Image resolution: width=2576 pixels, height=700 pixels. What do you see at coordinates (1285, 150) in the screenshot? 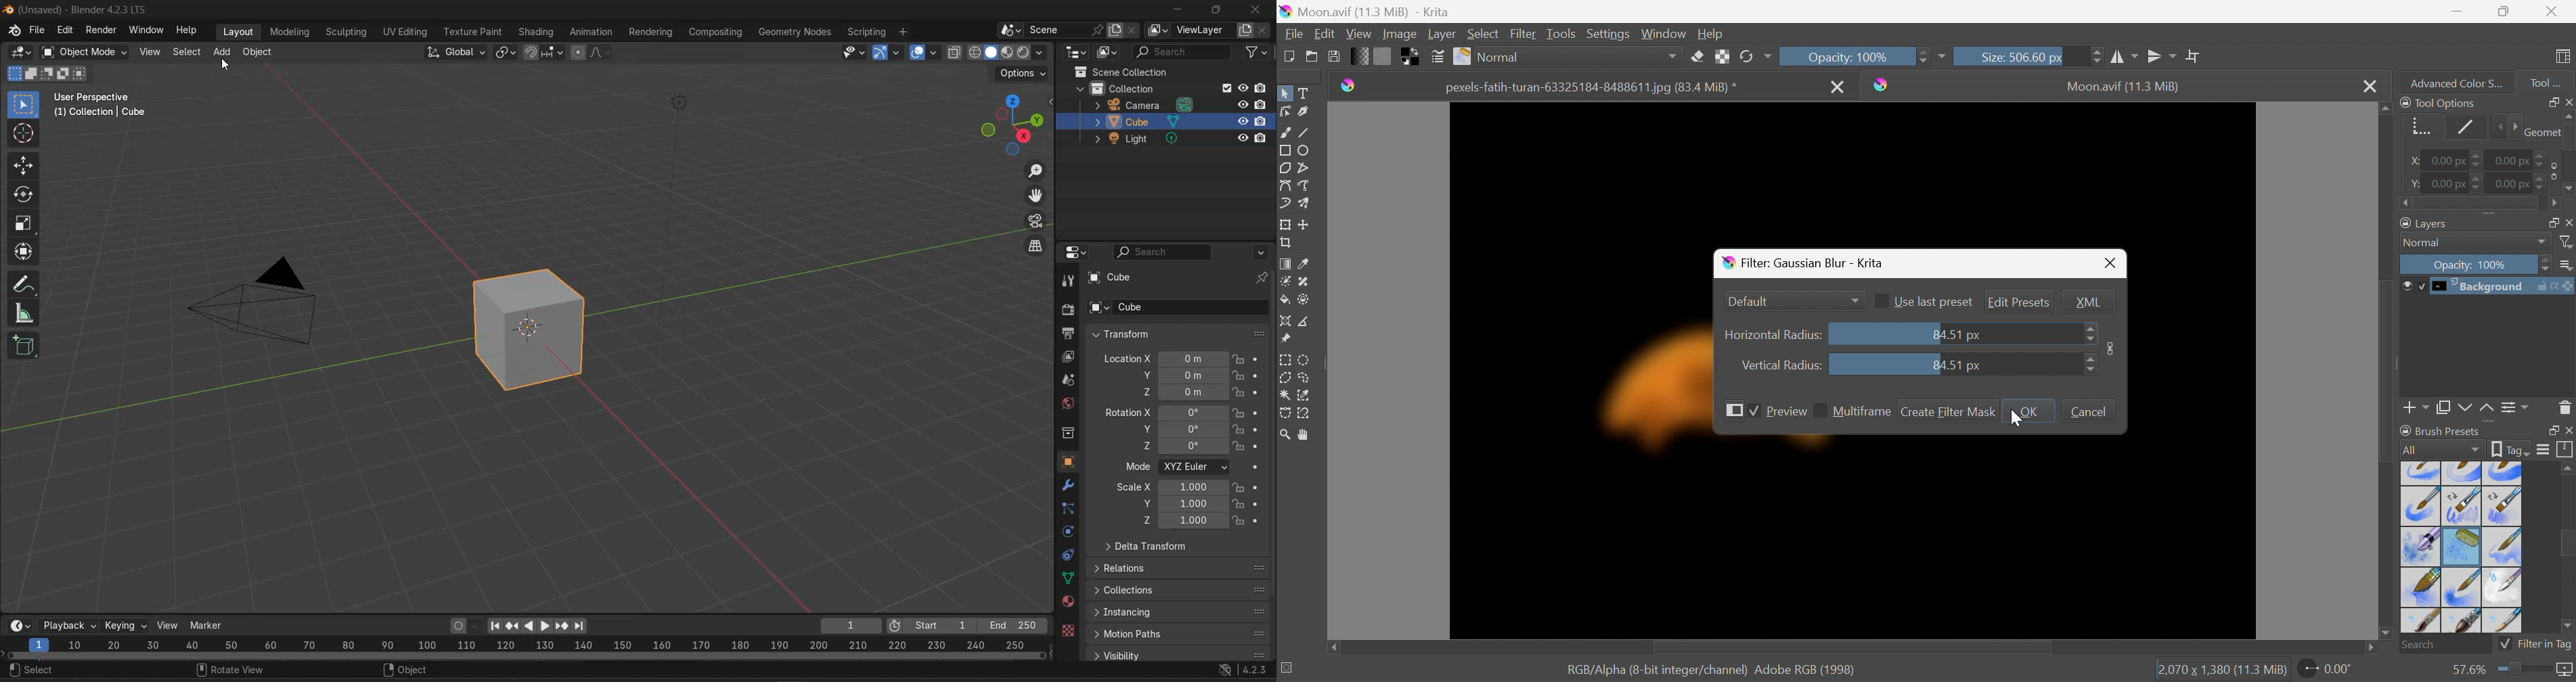
I see `Rectangle tool` at bounding box center [1285, 150].